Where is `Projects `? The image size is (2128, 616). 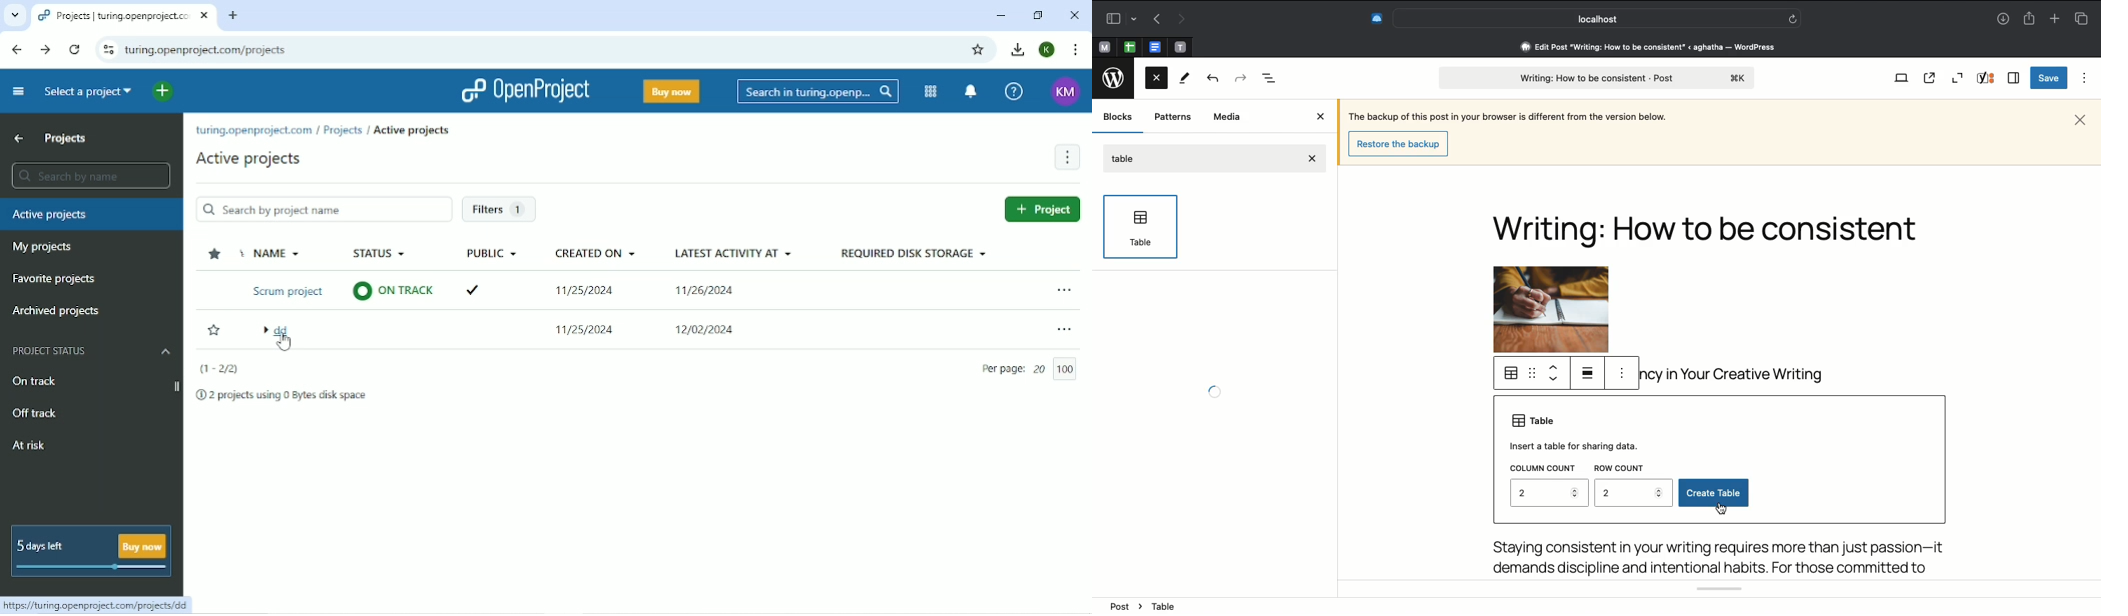
Projects  is located at coordinates (66, 138).